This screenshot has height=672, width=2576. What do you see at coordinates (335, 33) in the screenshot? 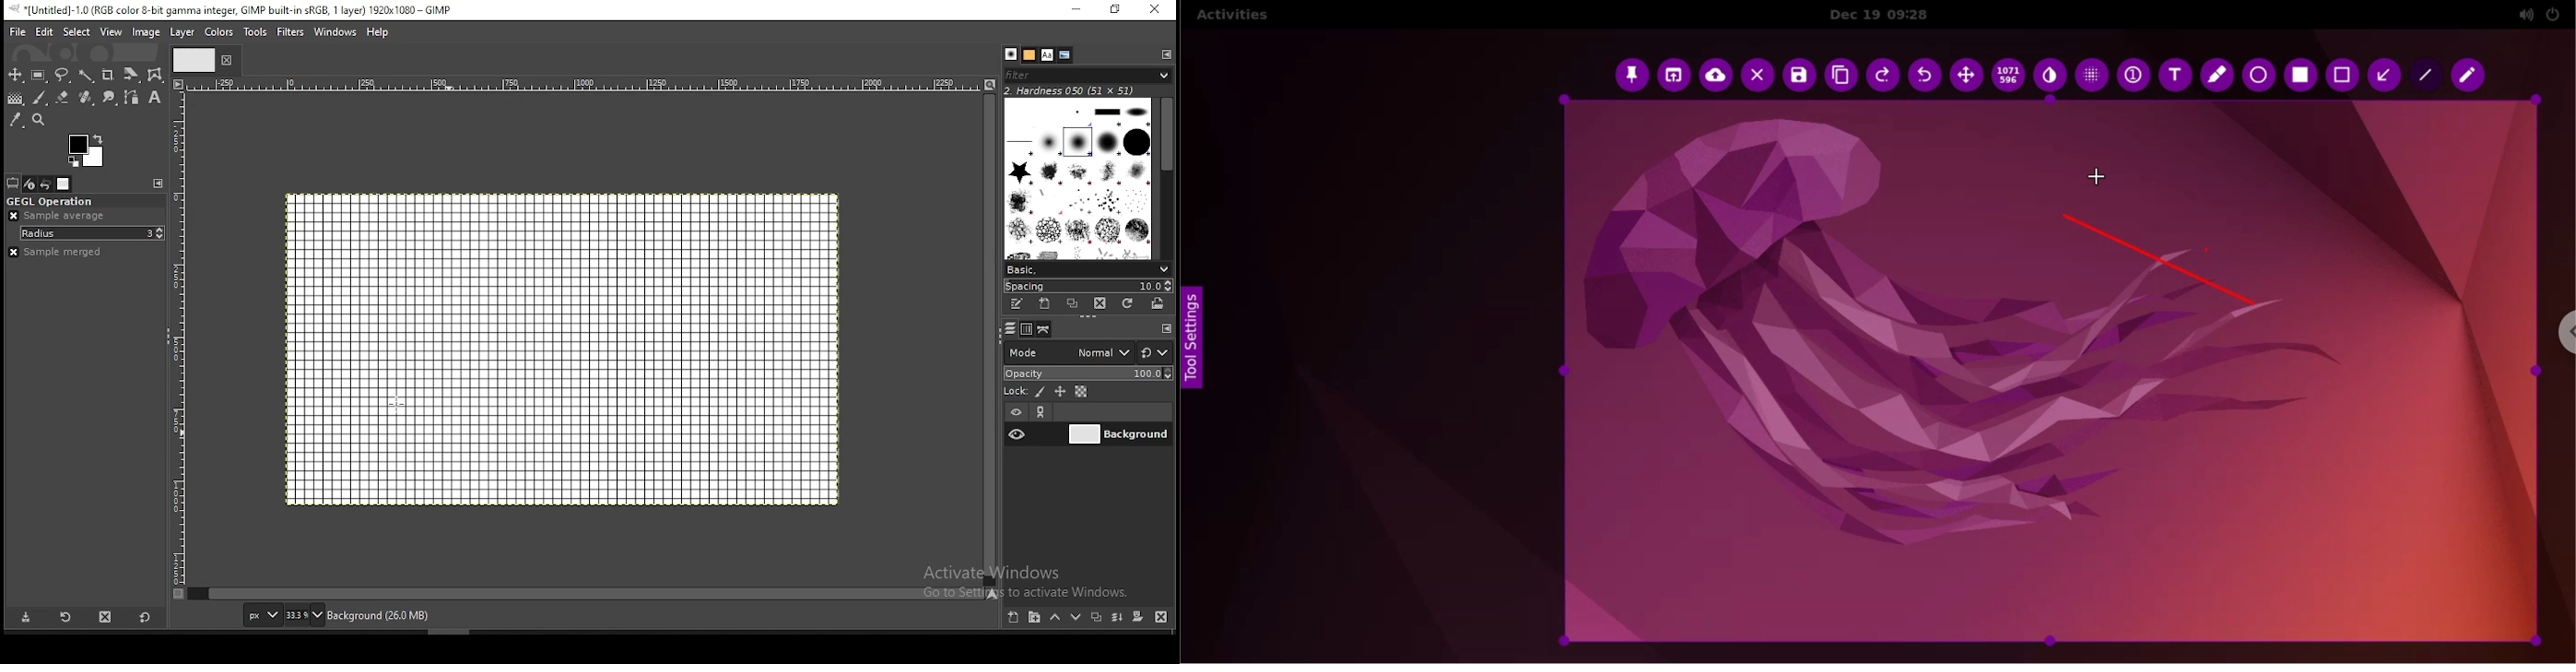
I see `windows` at bounding box center [335, 33].